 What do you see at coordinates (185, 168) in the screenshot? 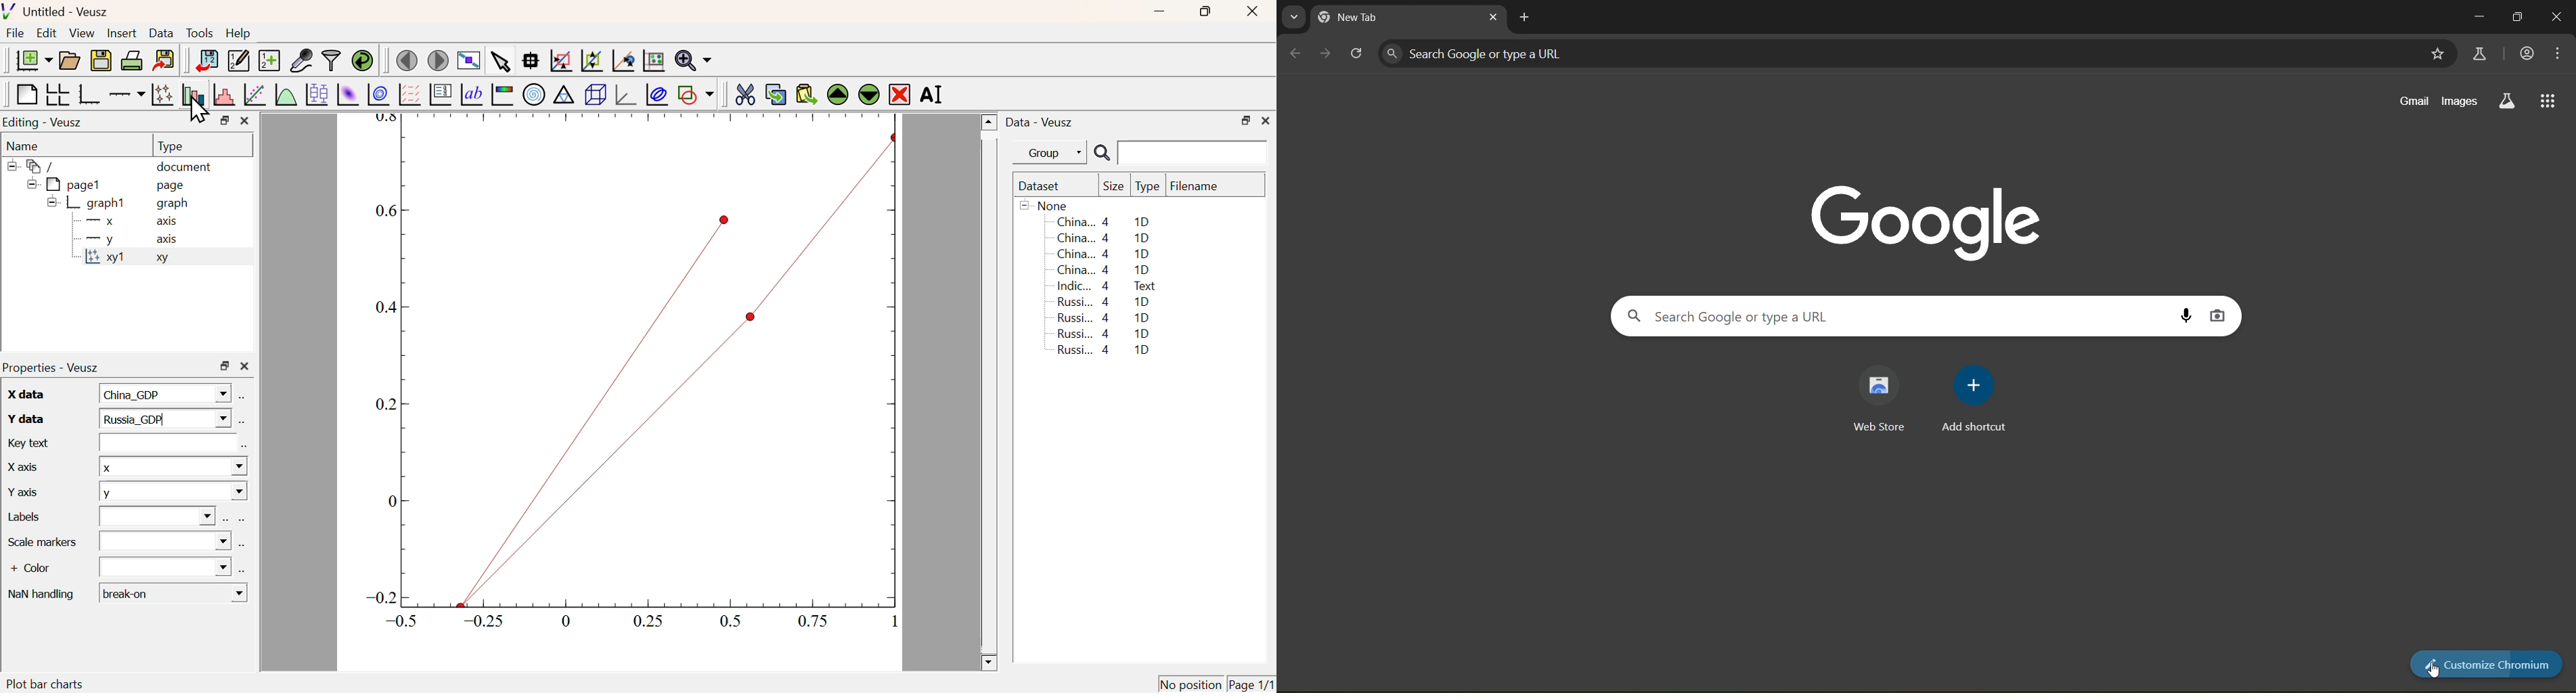
I see `document` at bounding box center [185, 168].